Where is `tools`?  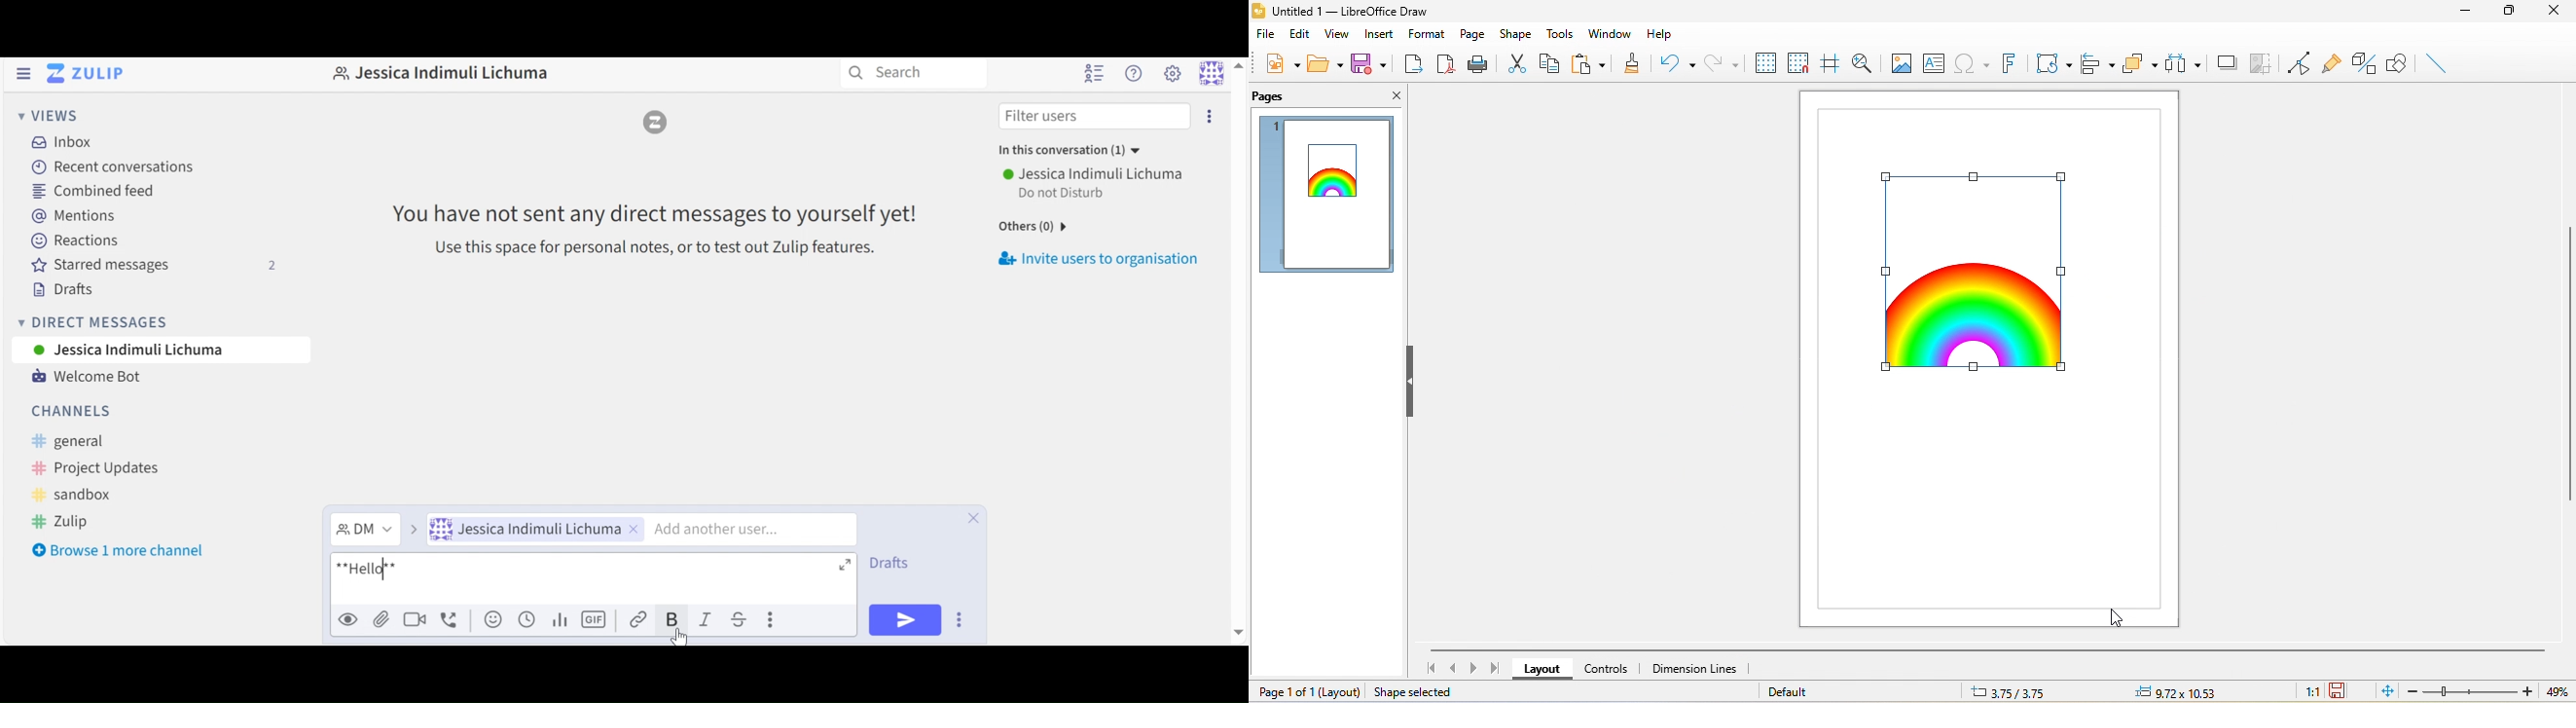 tools is located at coordinates (1563, 32).